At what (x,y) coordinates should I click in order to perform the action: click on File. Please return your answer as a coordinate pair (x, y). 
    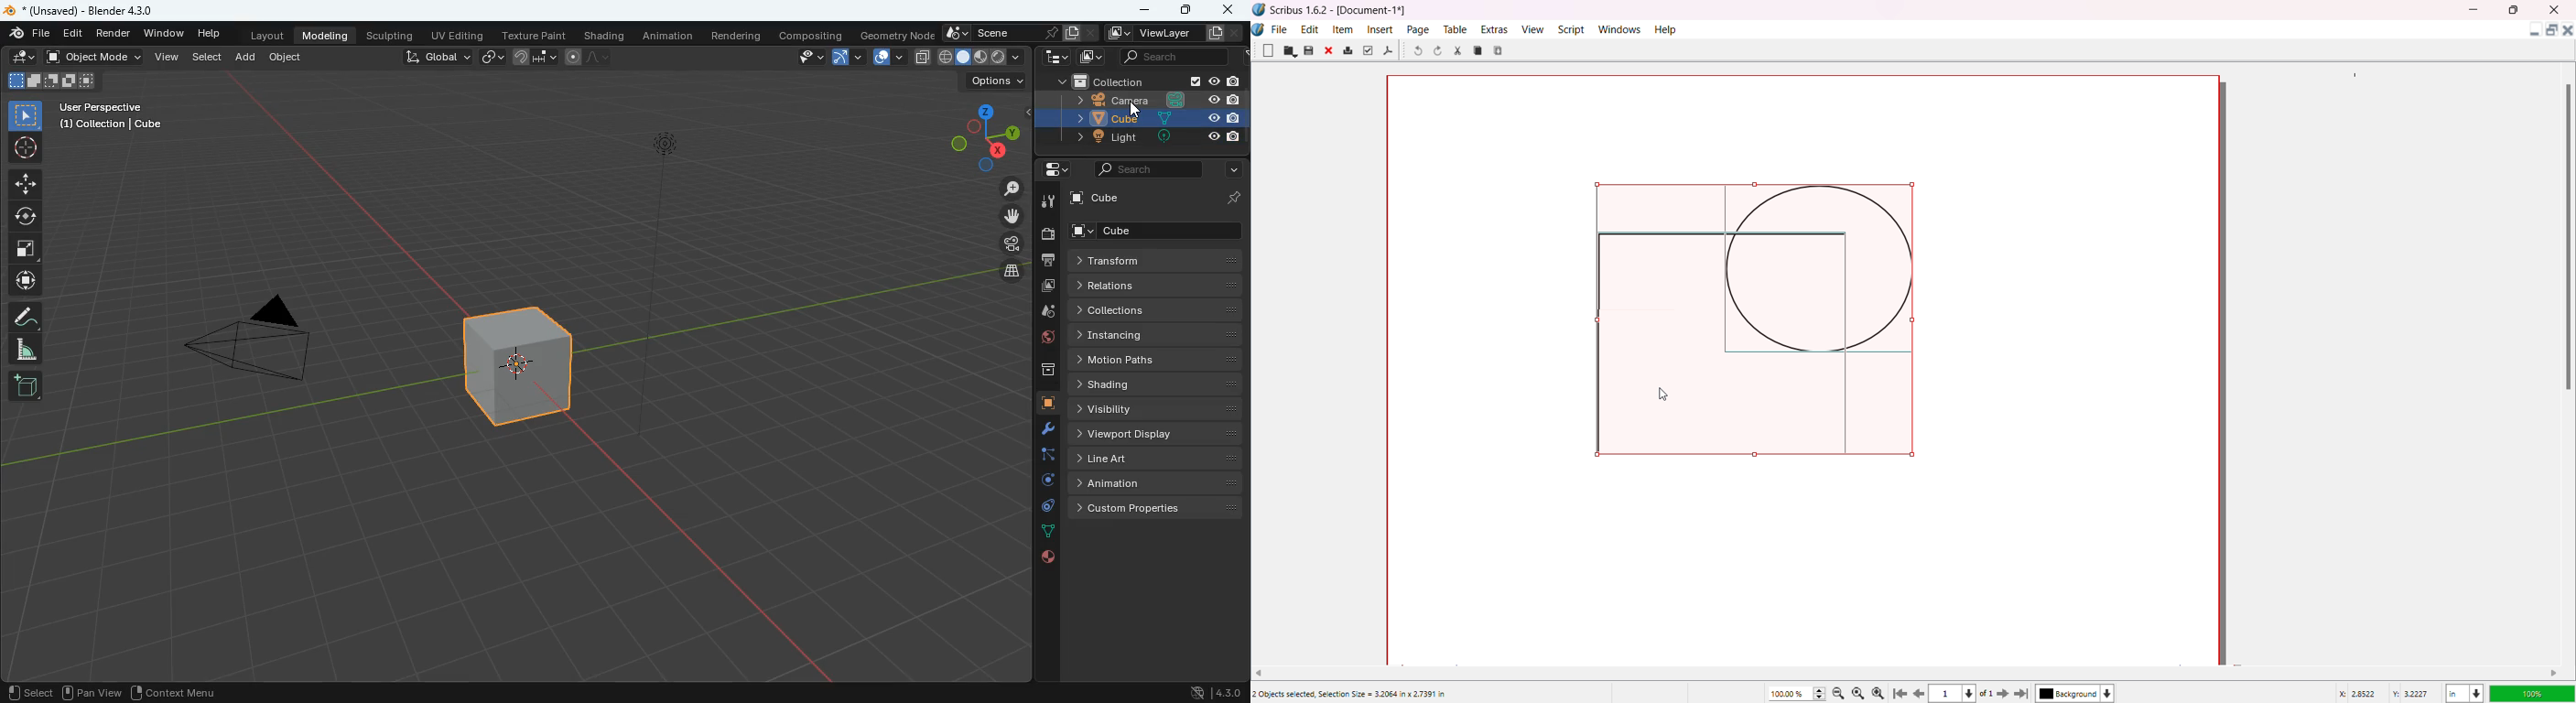
    Looking at the image, I should click on (1280, 28).